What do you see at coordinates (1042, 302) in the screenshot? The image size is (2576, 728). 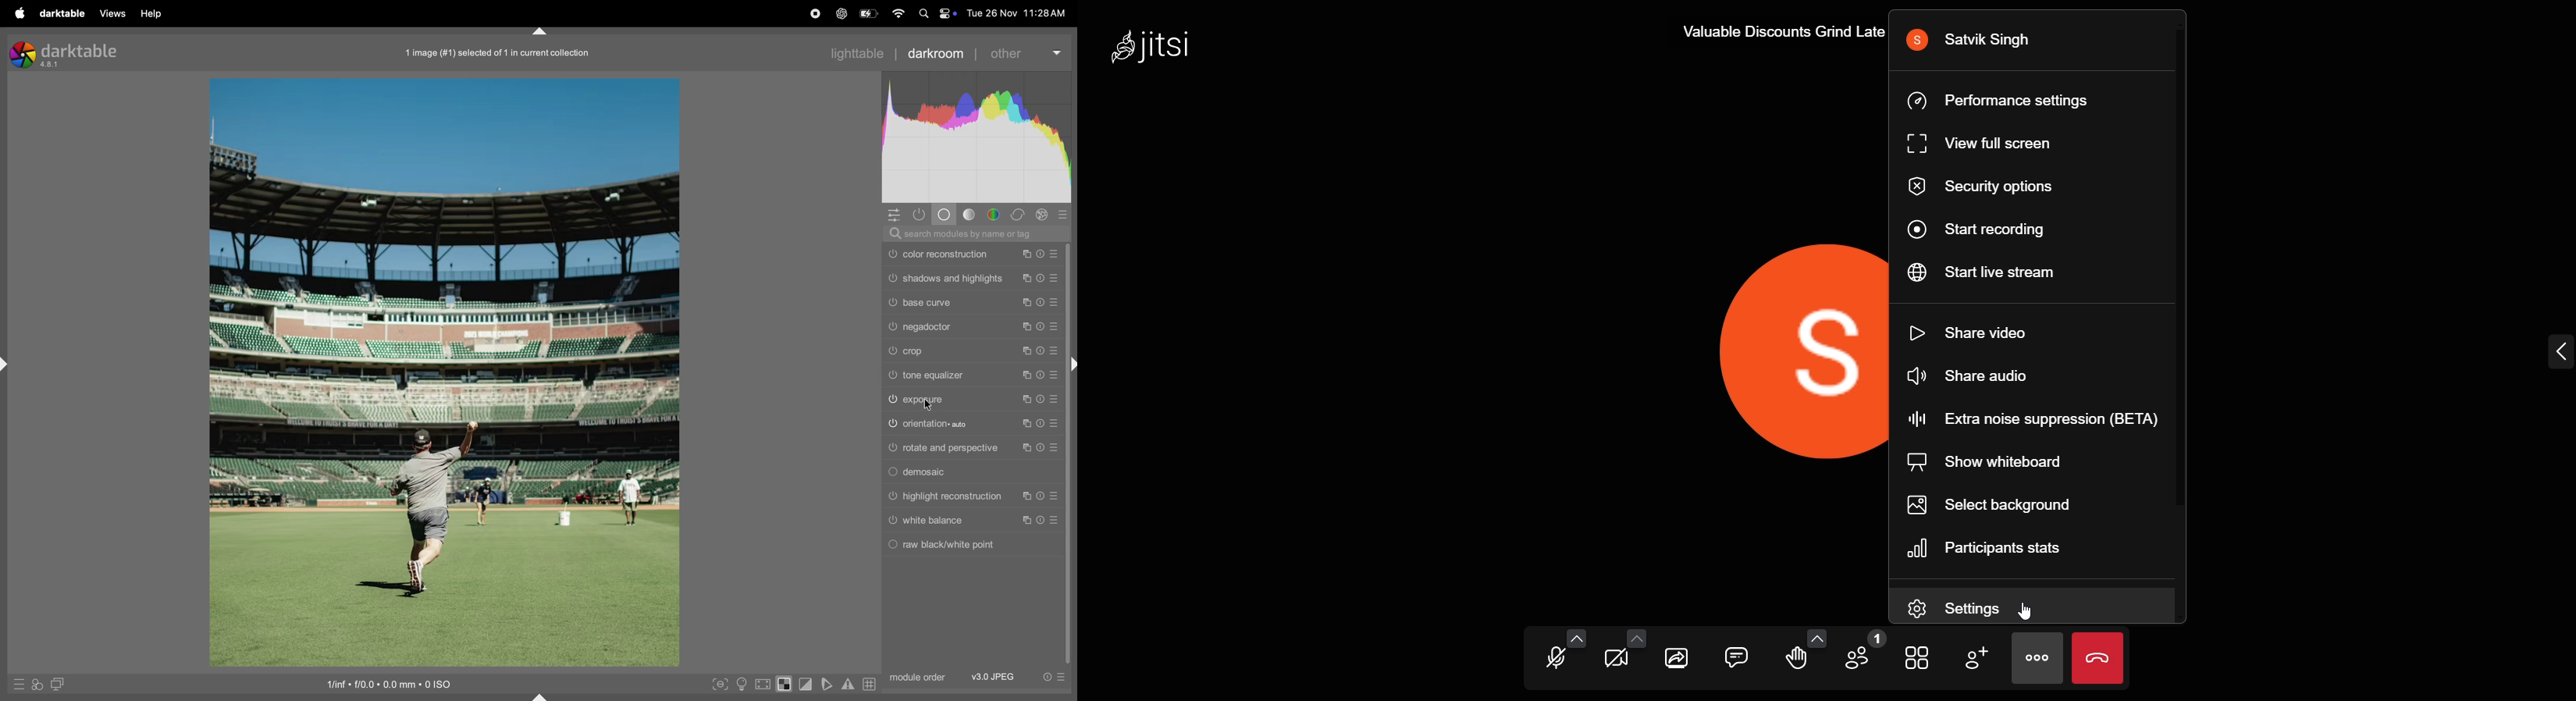 I see `reset presets` at bounding box center [1042, 302].